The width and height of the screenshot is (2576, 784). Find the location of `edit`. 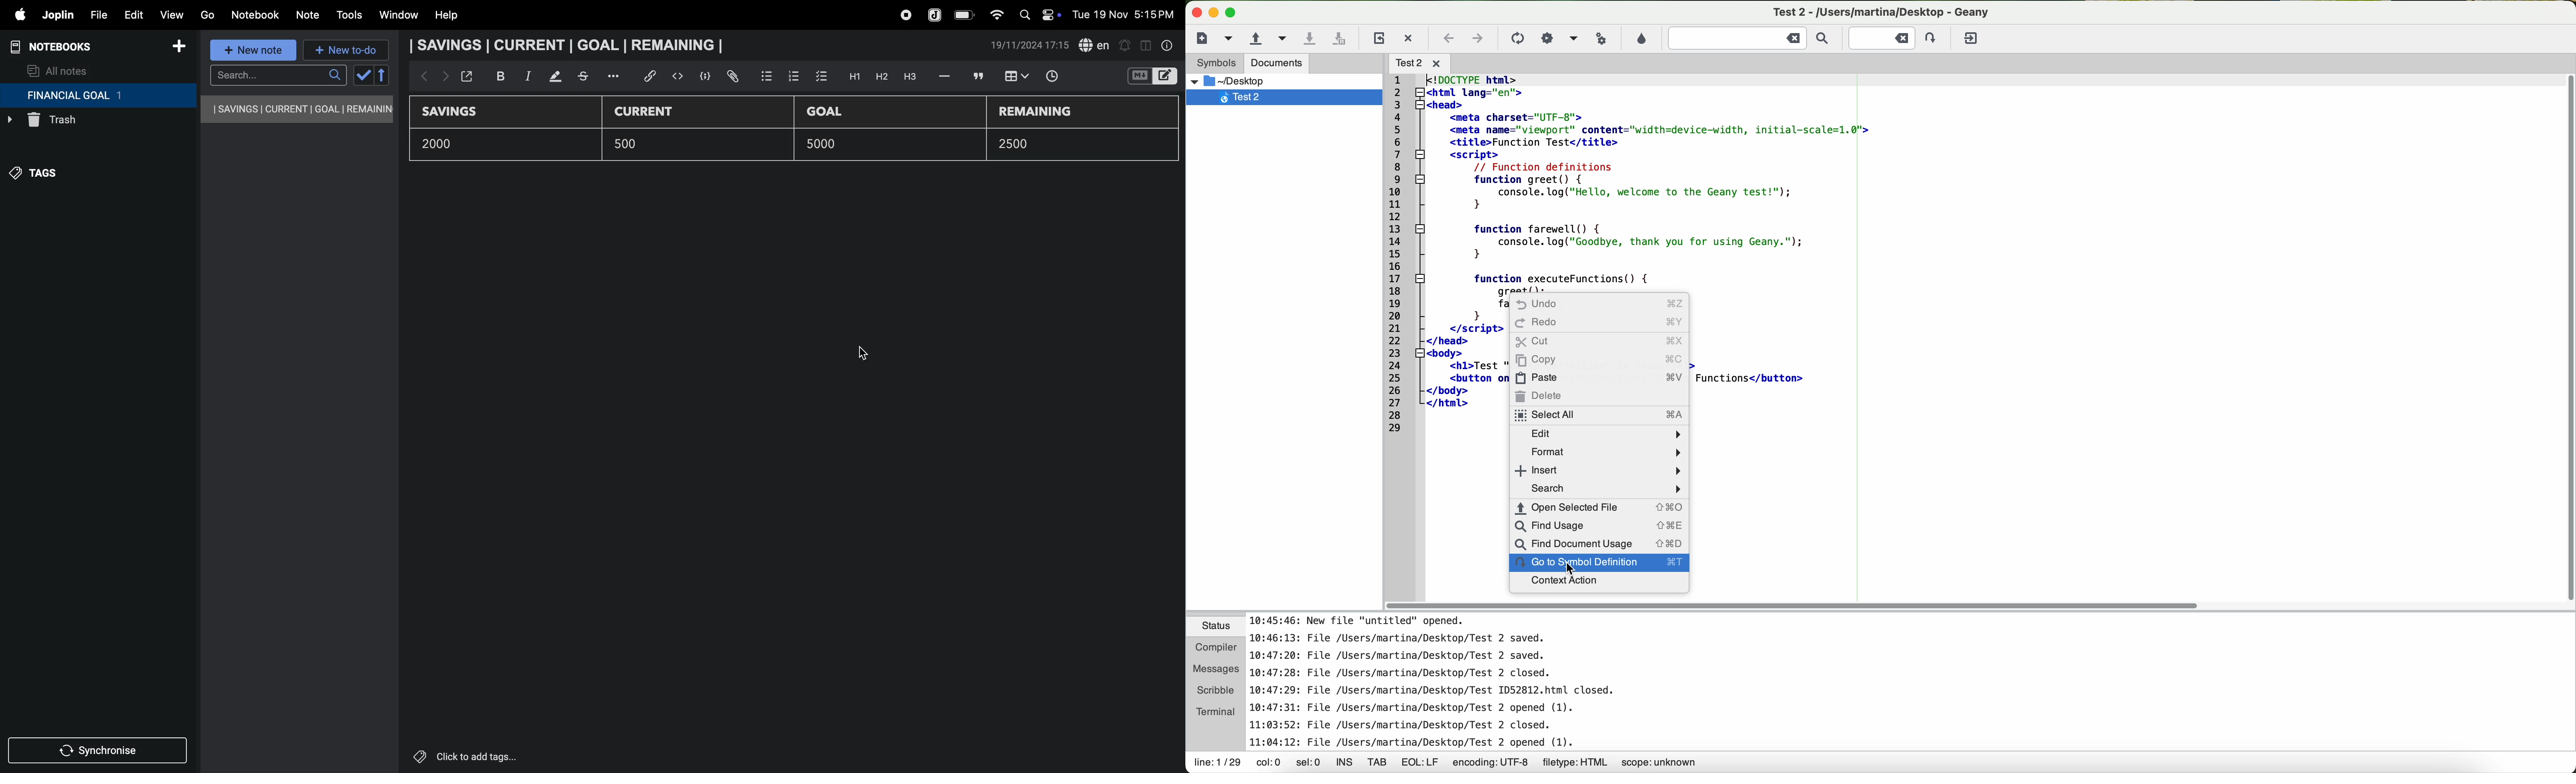

edit is located at coordinates (129, 13).